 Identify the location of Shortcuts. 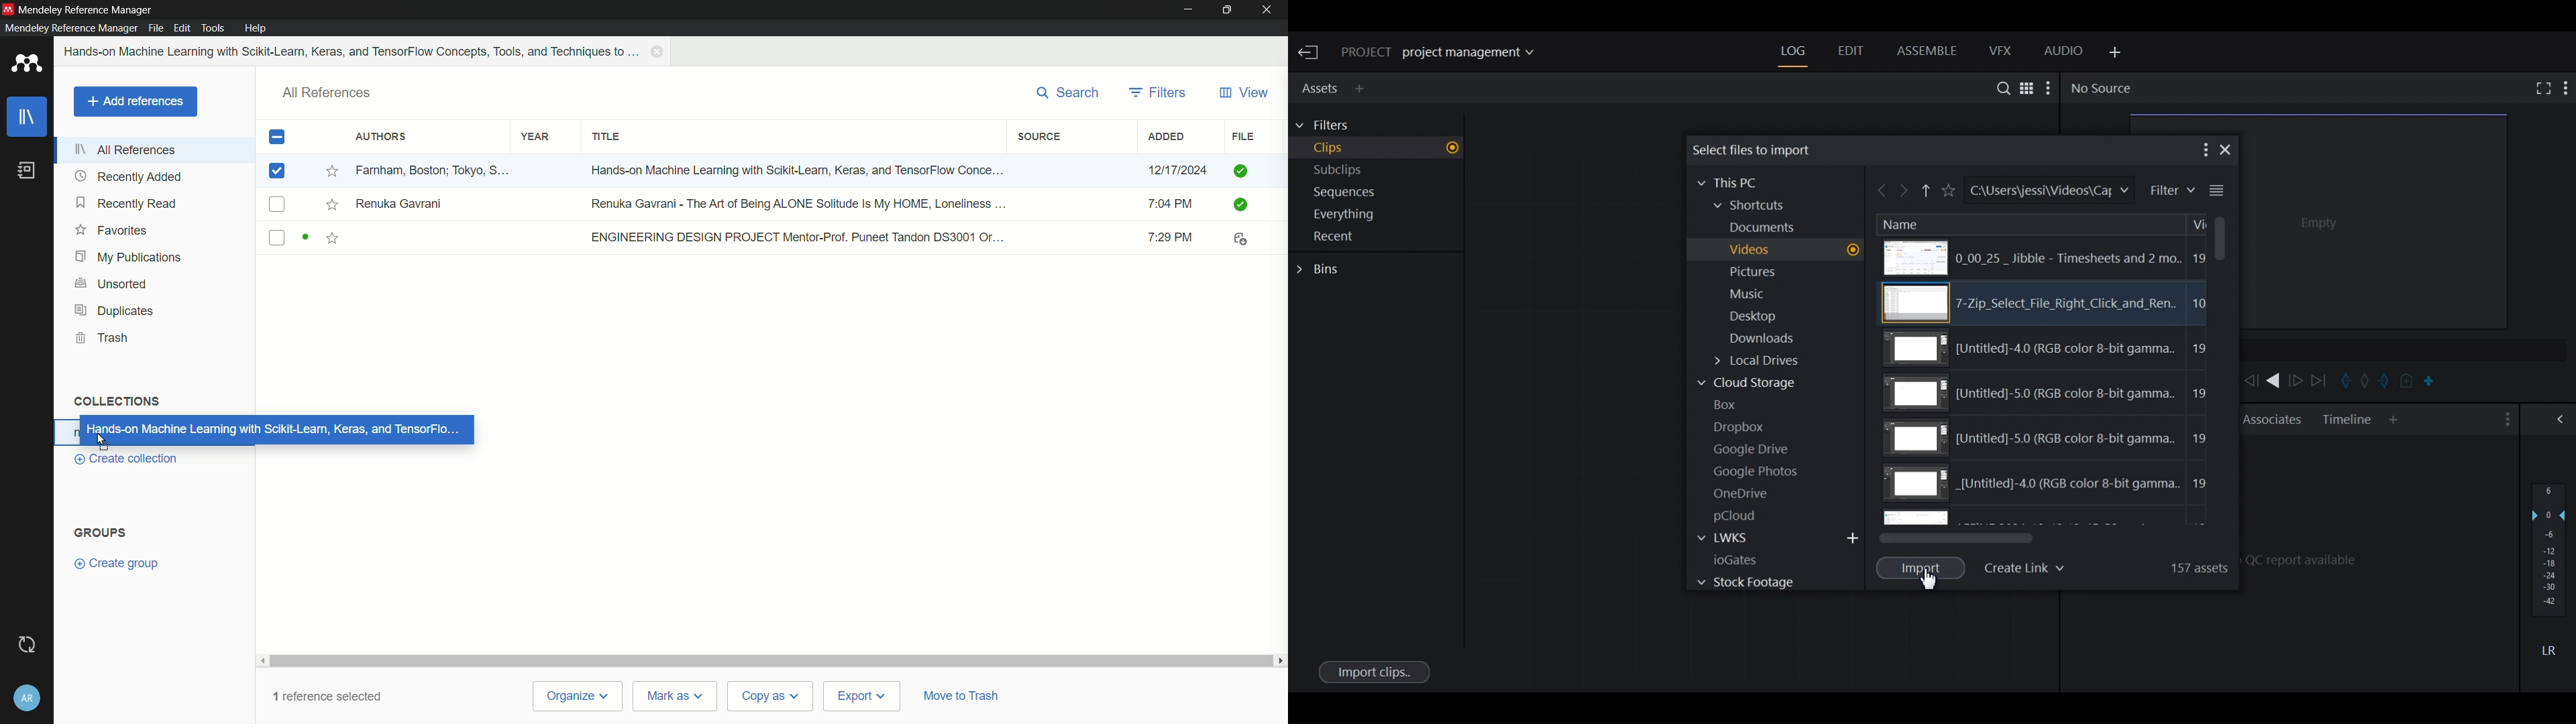
(1758, 206).